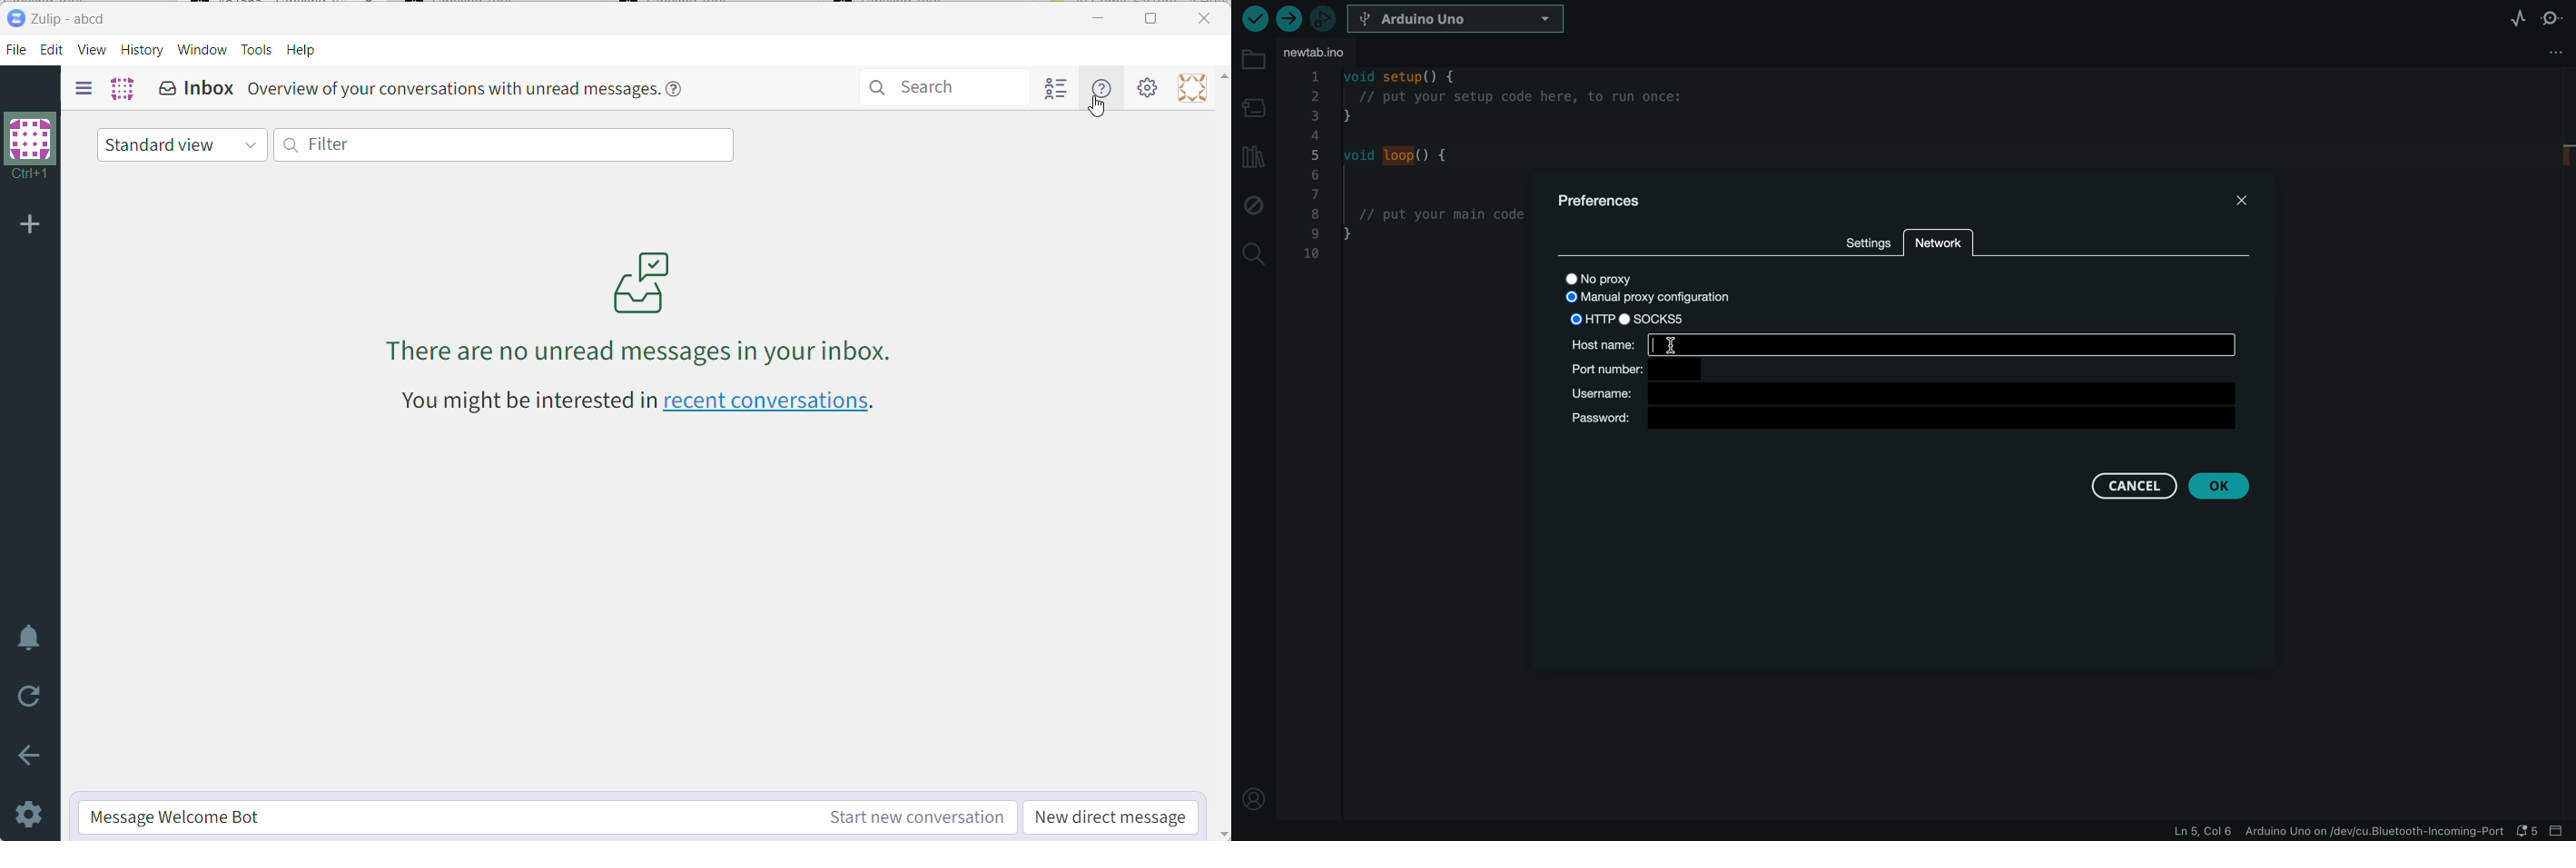 The width and height of the screenshot is (2576, 868). I want to click on Reload, so click(34, 695).